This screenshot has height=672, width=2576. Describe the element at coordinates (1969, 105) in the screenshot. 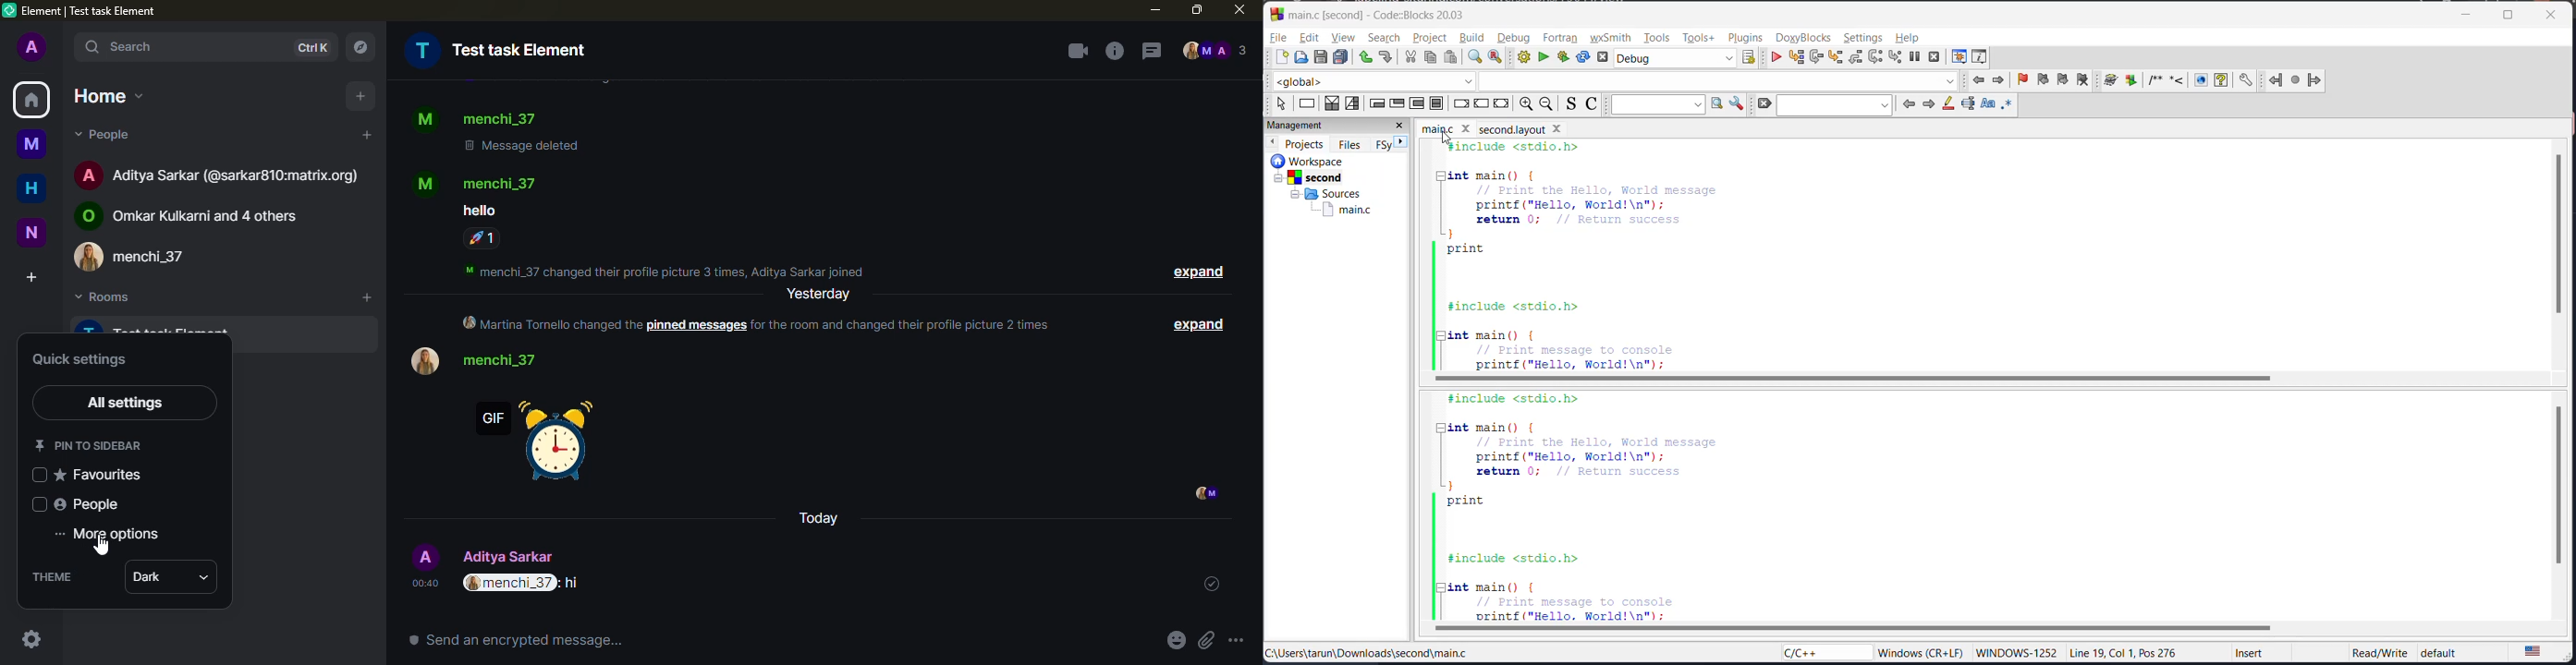

I see `selected text` at that location.